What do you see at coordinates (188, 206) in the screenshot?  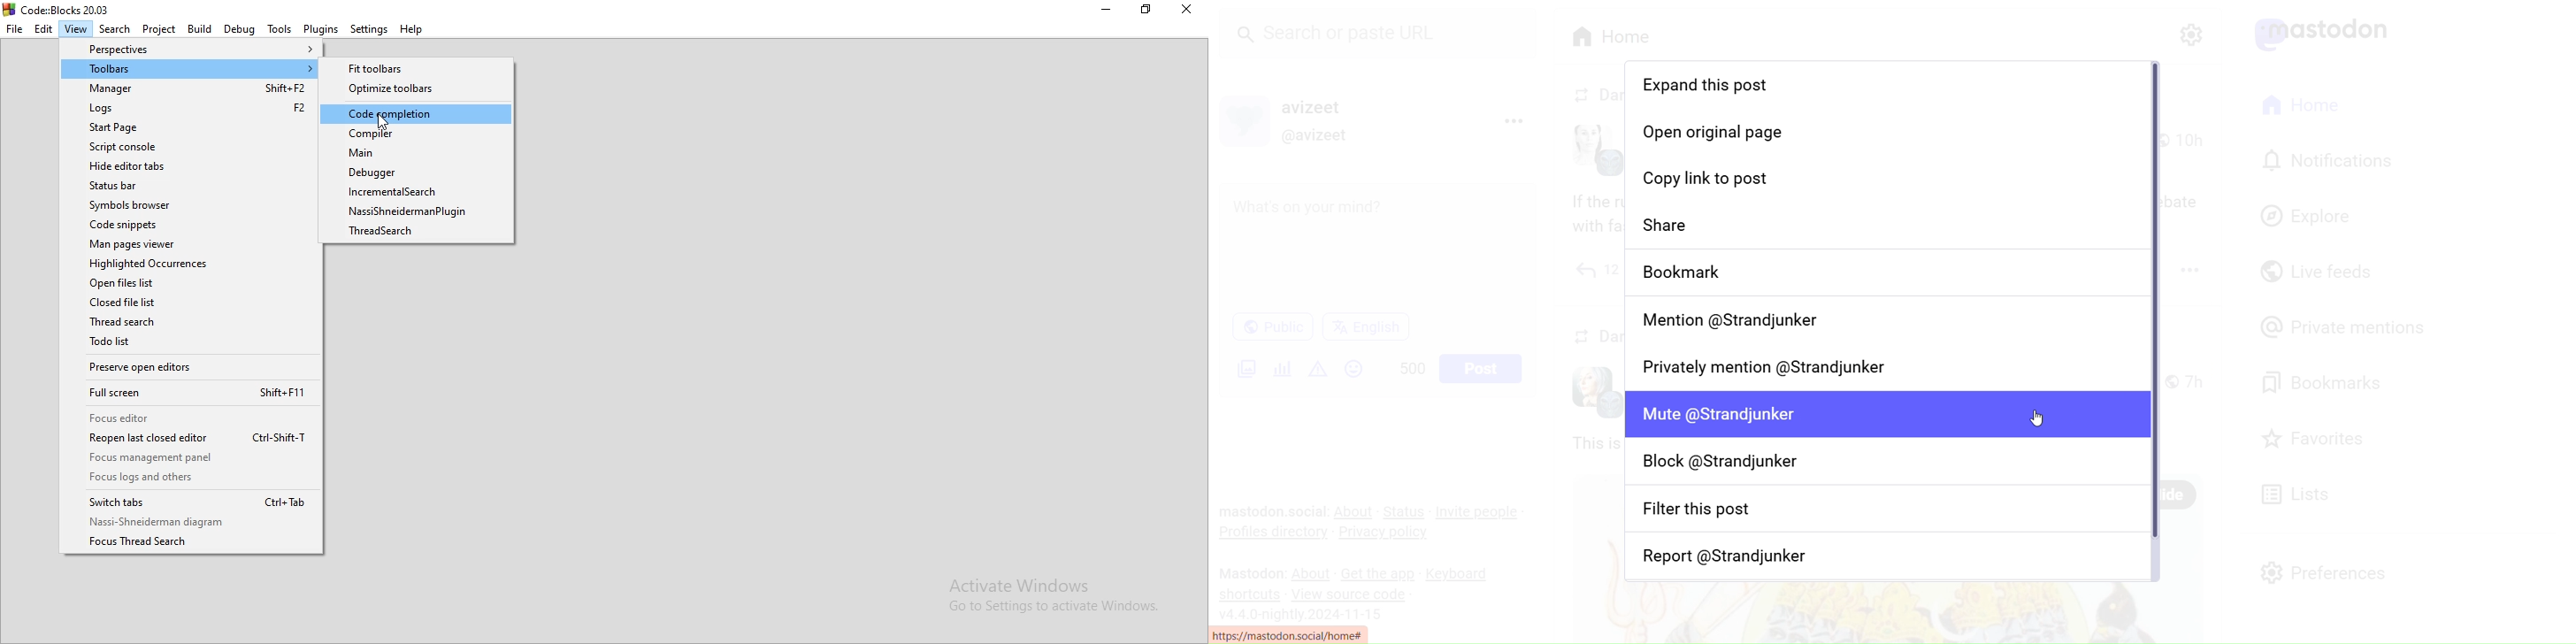 I see `Symbols browser` at bounding box center [188, 206].